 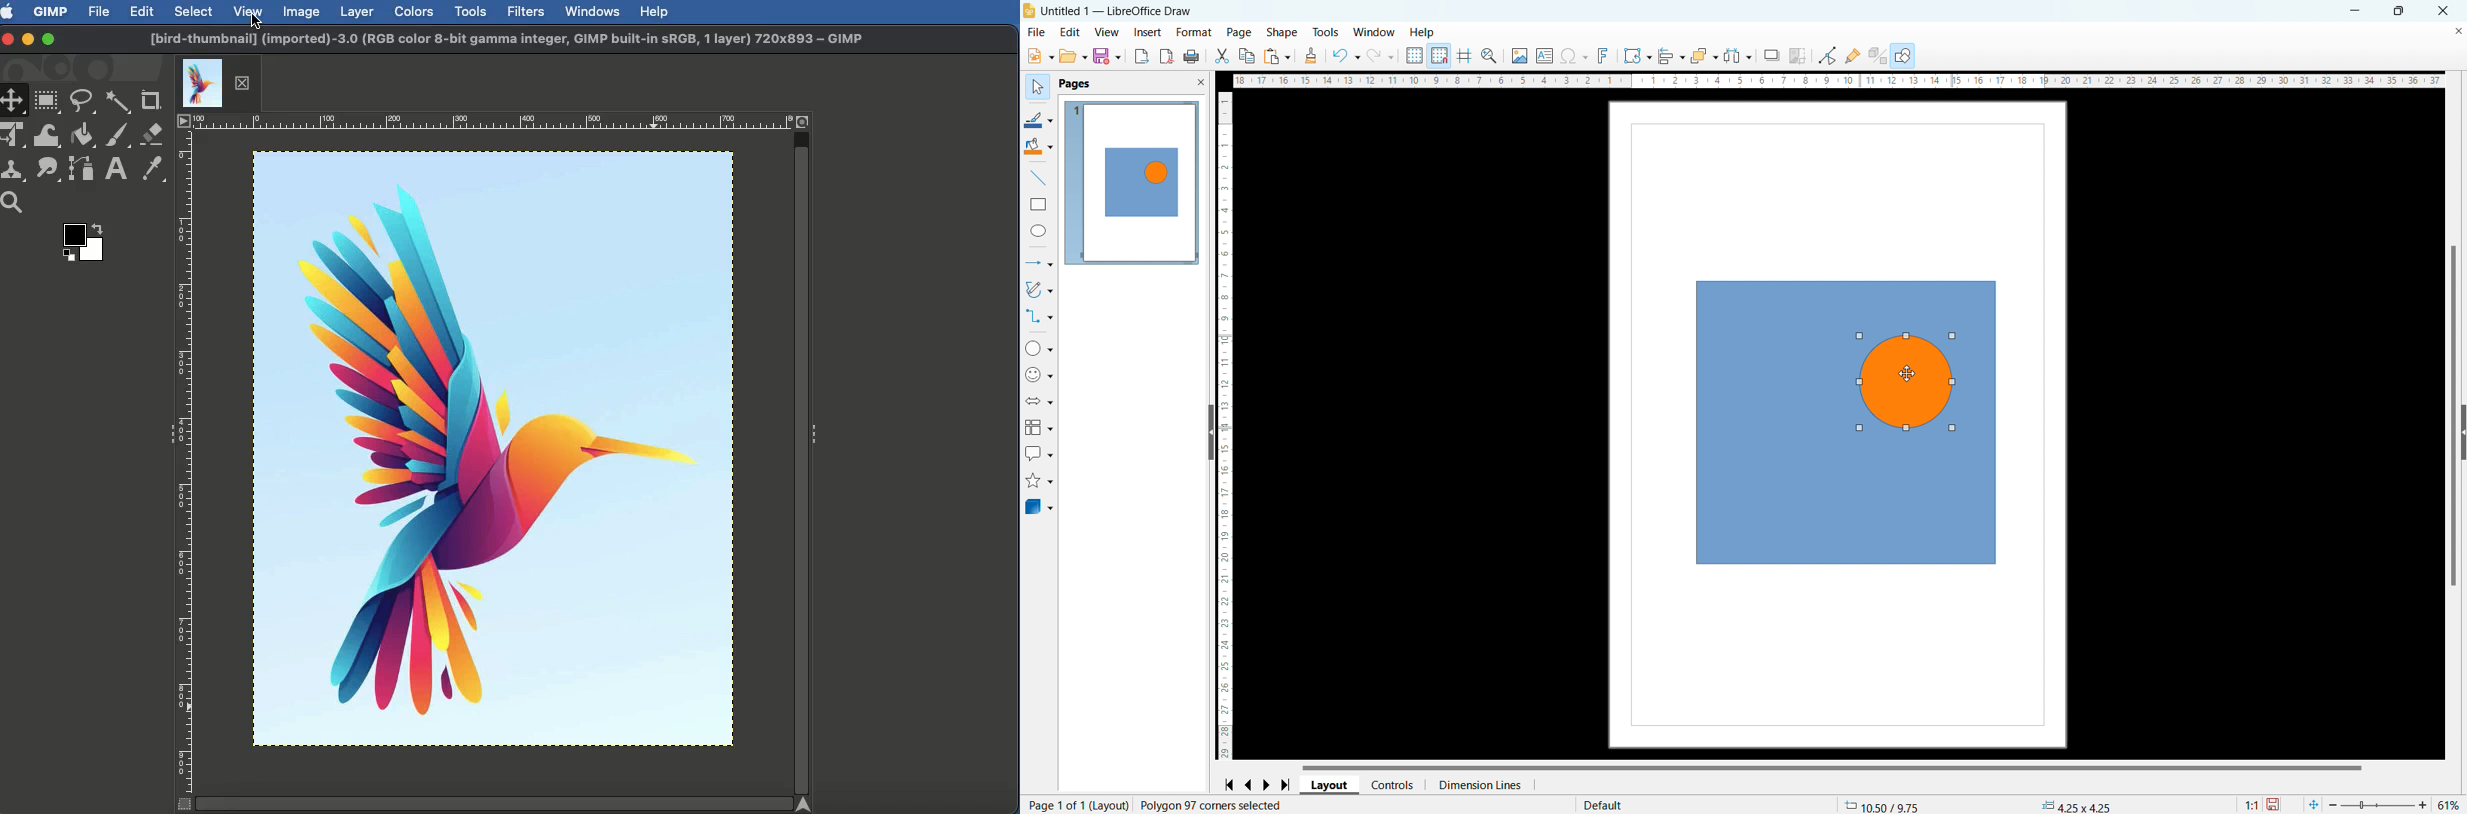 I want to click on horizontal scrollbar, so click(x=1832, y=767).